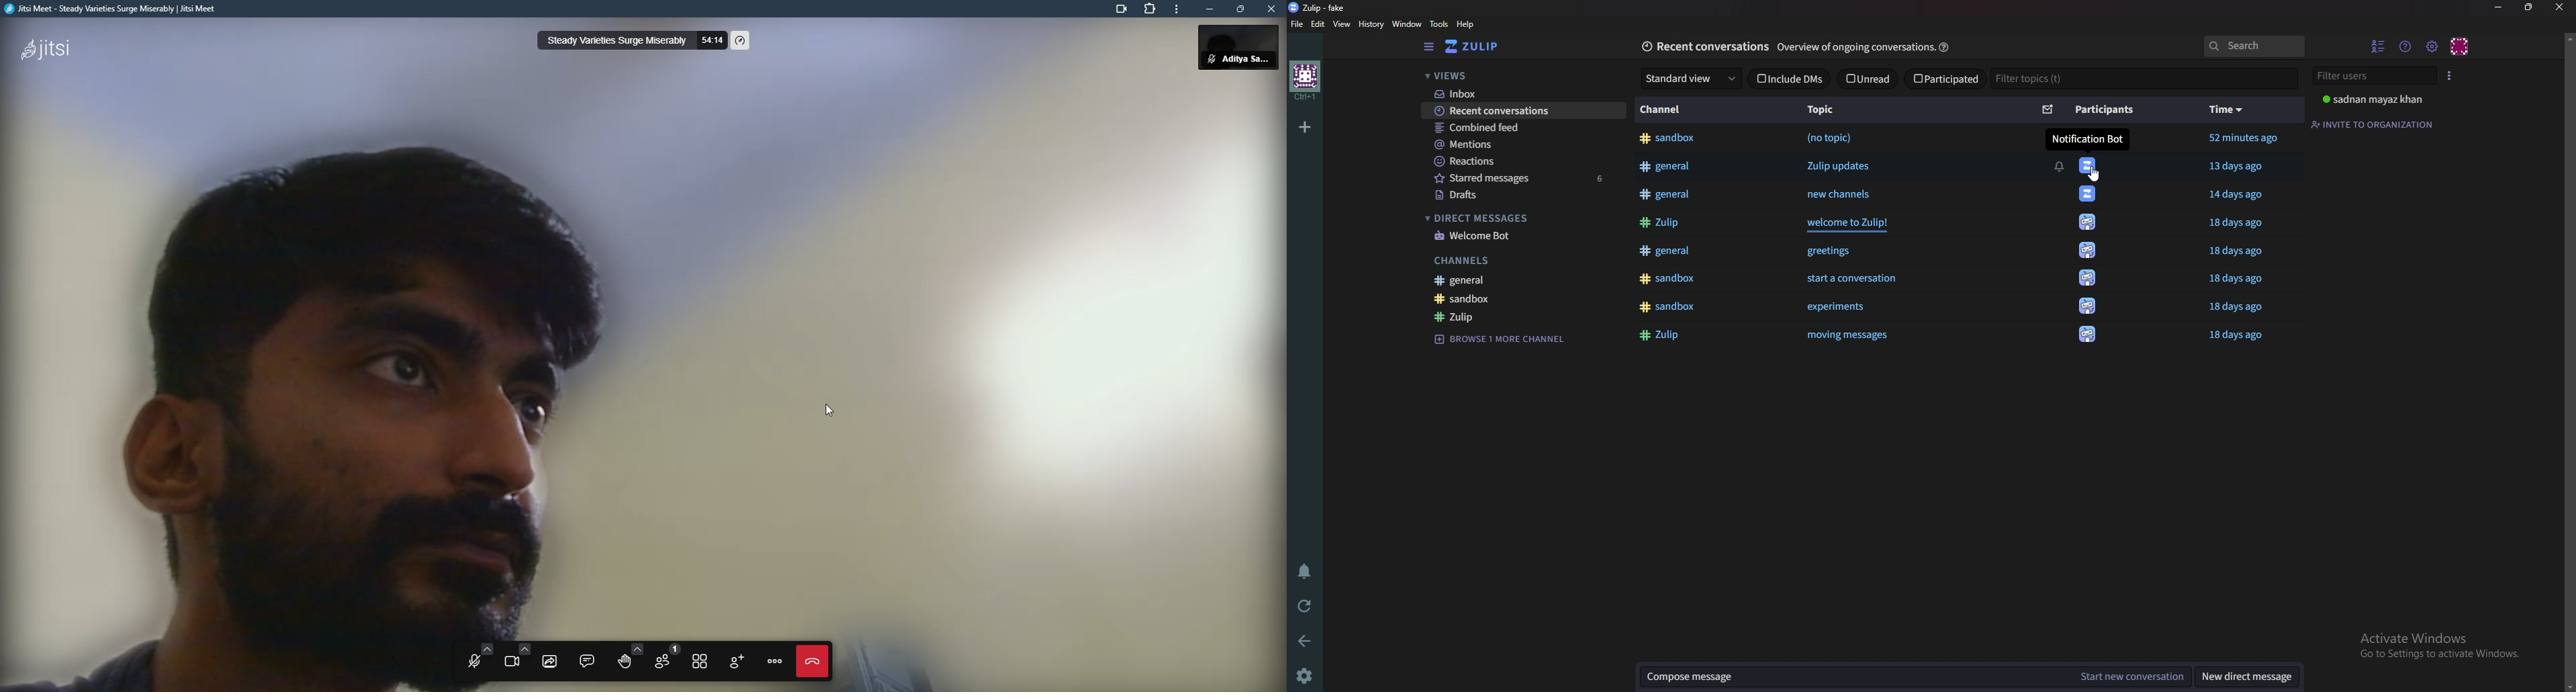 Image resolution: width=2576 pixels, height=700 pixels. Describe the element at coordinates (1846, 165) in the screenshot. I see `Zulip updates` at that location.